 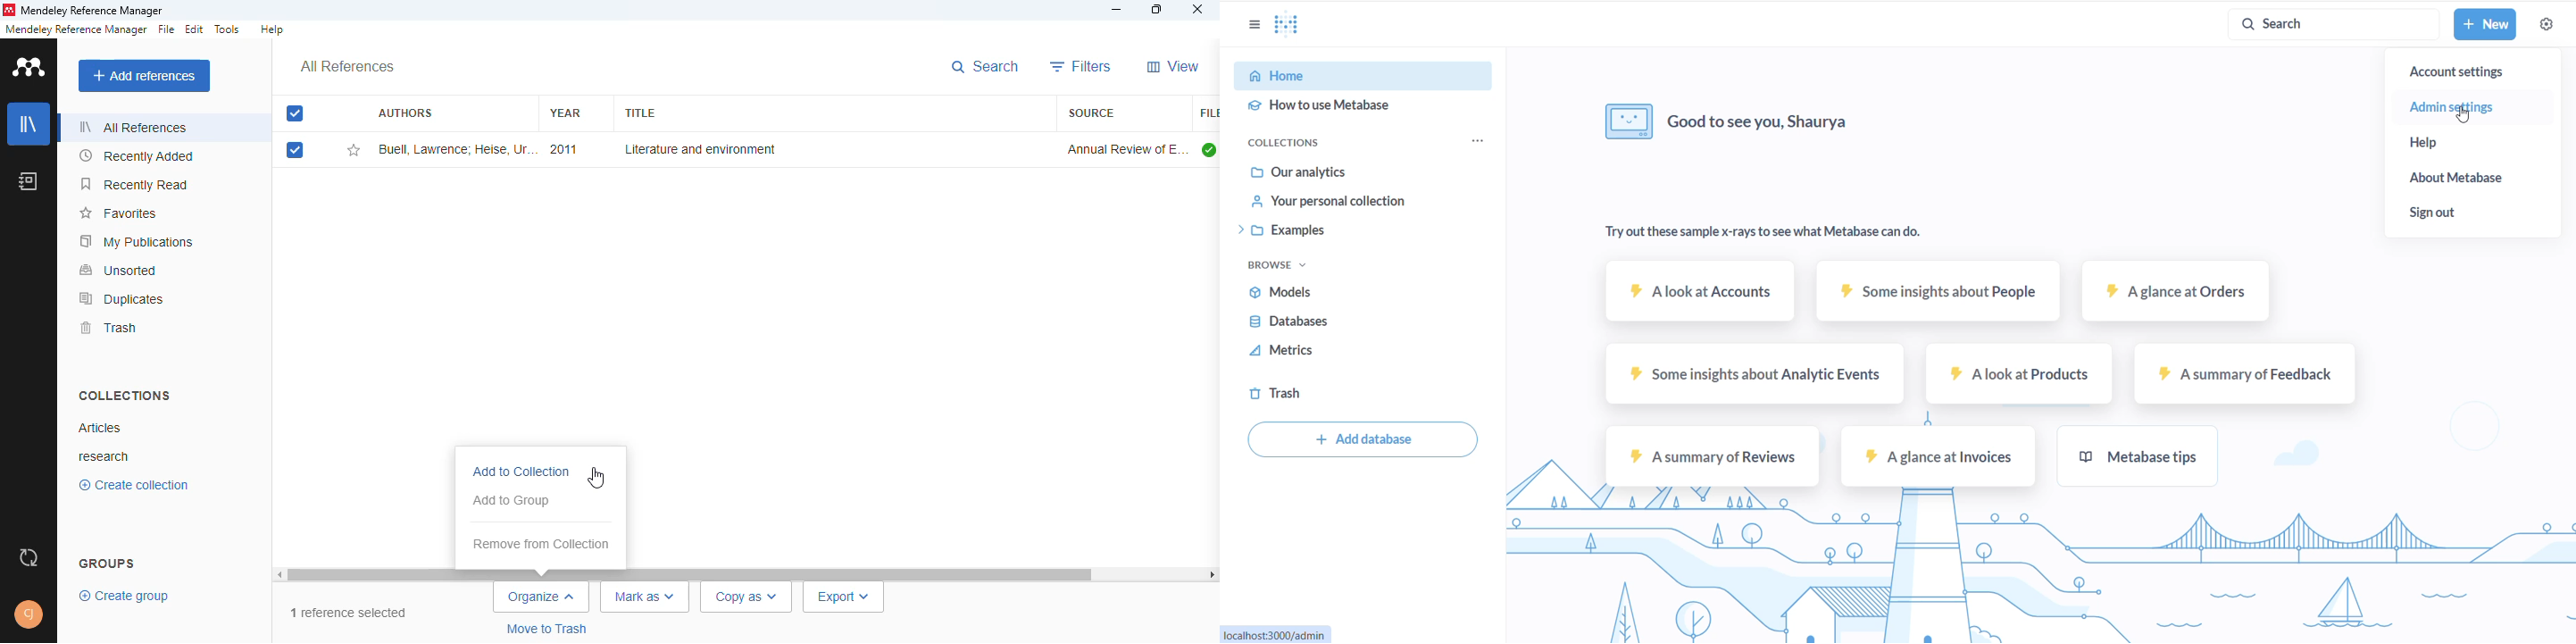 What do you see at coordinates (28, 124) in the screenshot?
I see `library` at bounding box center [28, 124].